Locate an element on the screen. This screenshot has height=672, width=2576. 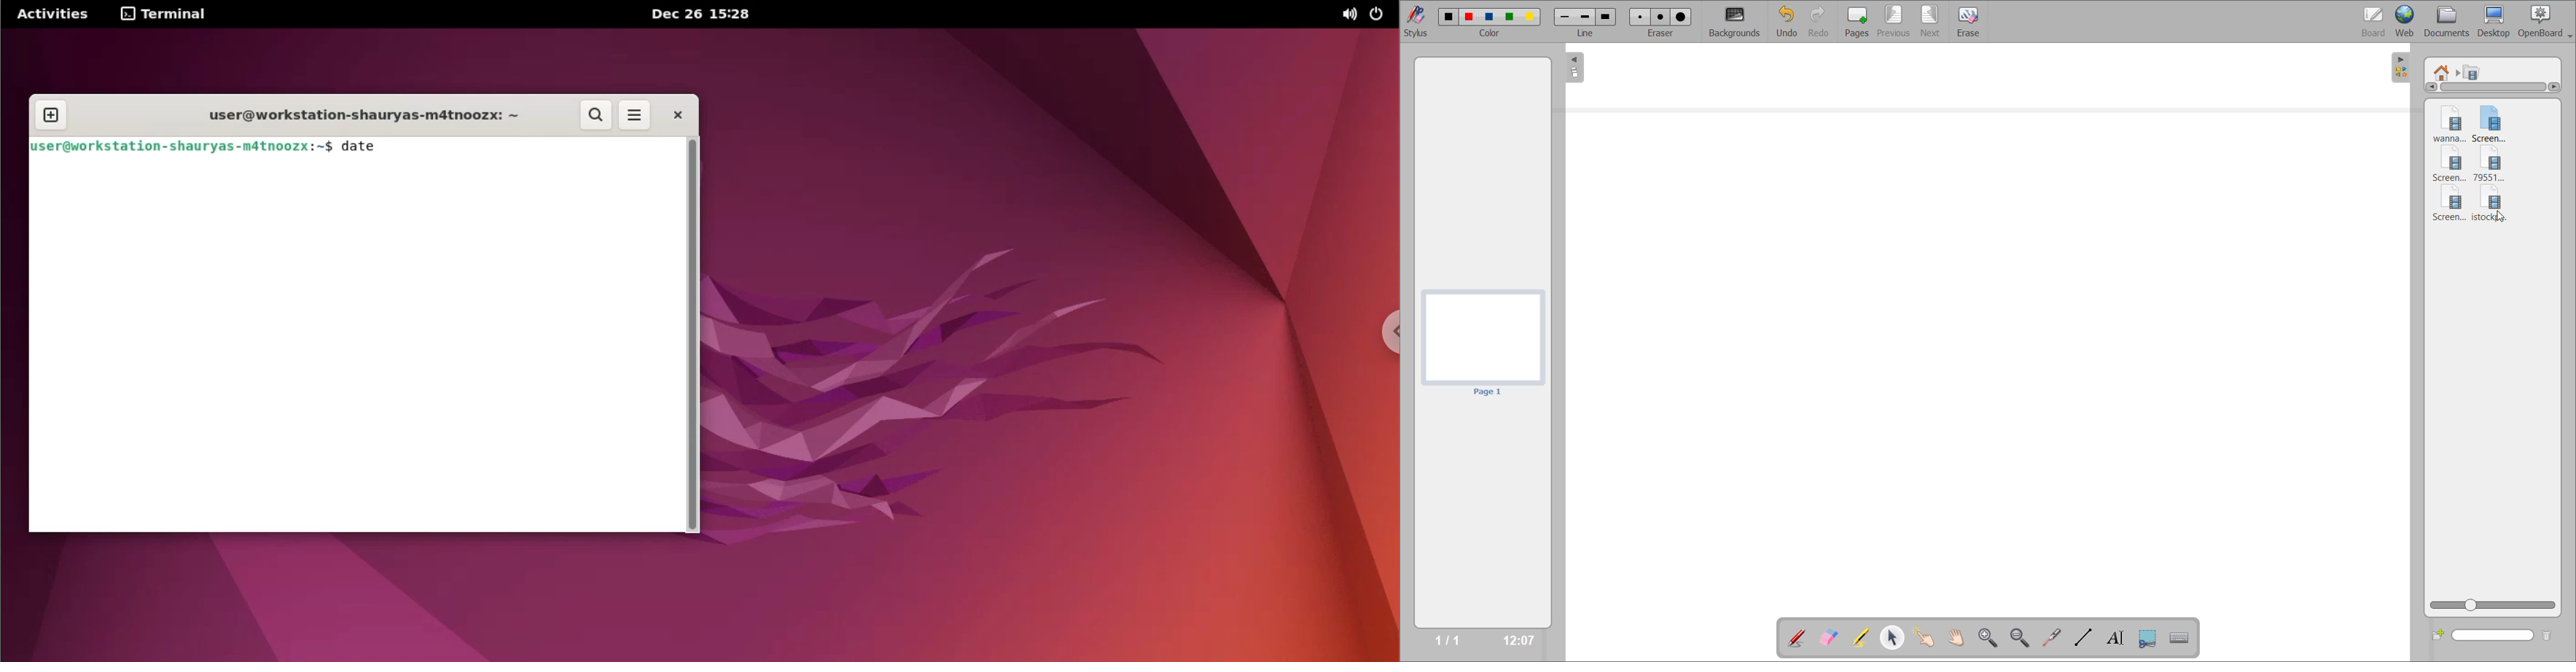
virtual keyboard is located at coordinates (2183, 639).